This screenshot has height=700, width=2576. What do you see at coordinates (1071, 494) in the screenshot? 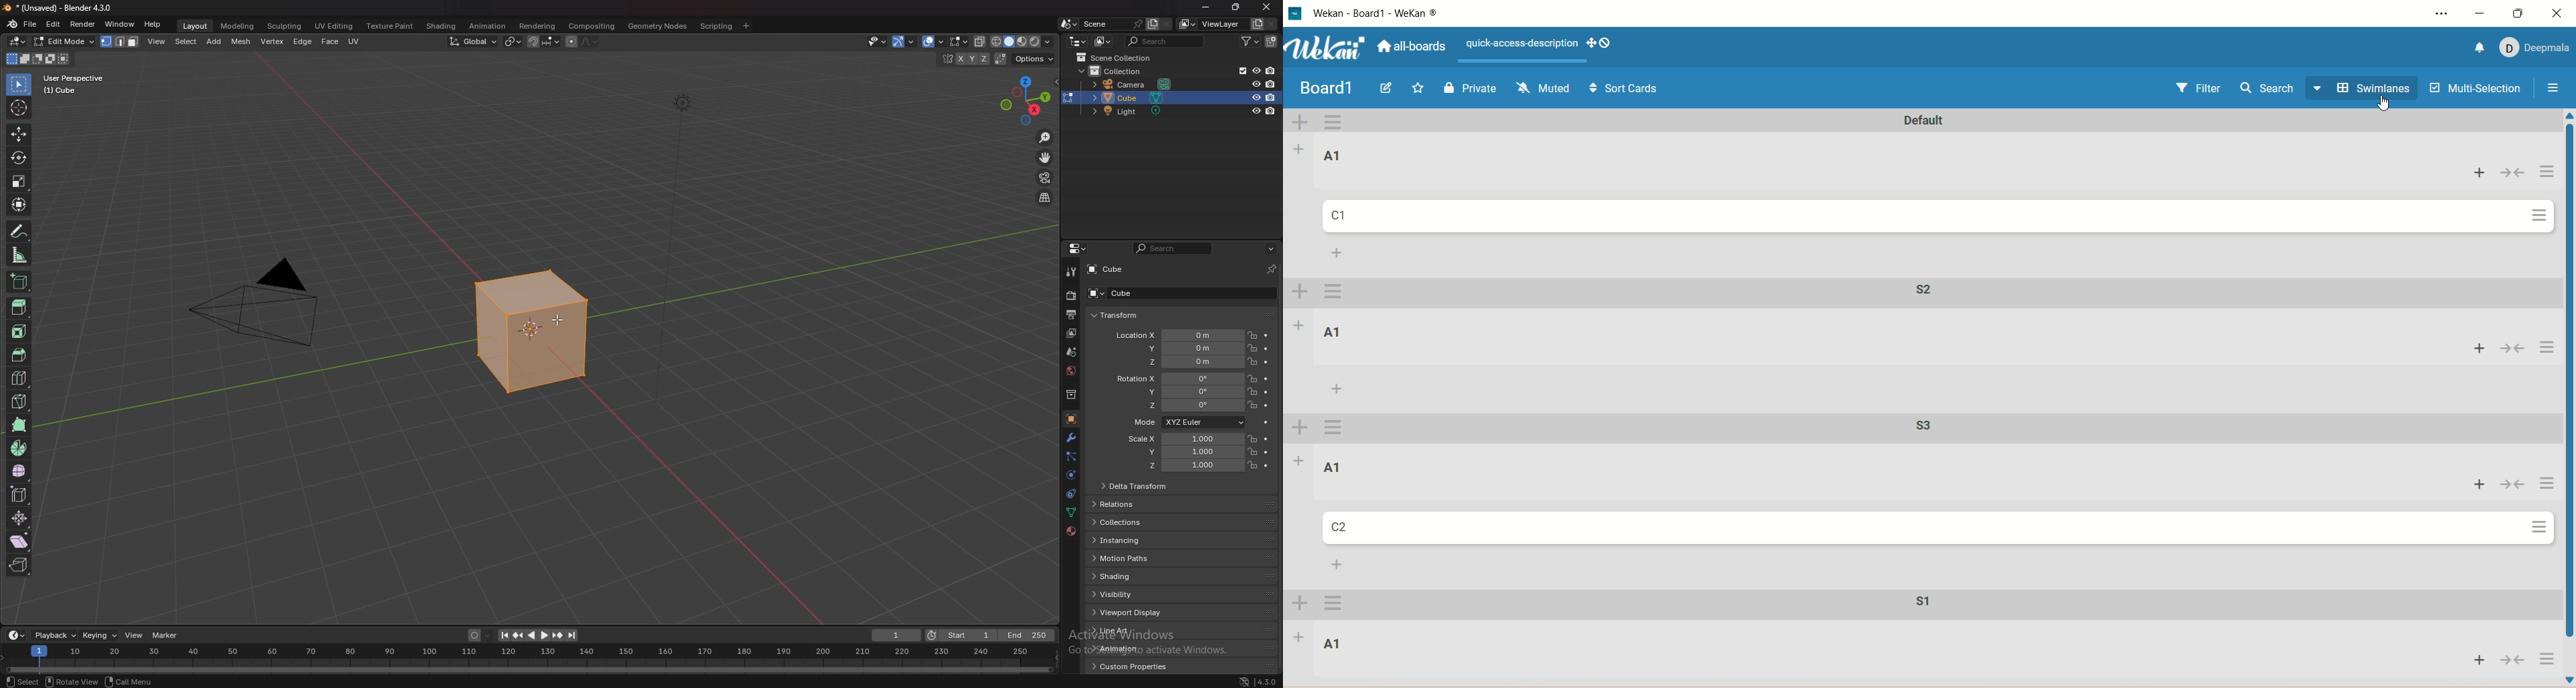
I see `constraints` at bounding box center [1071, 494].